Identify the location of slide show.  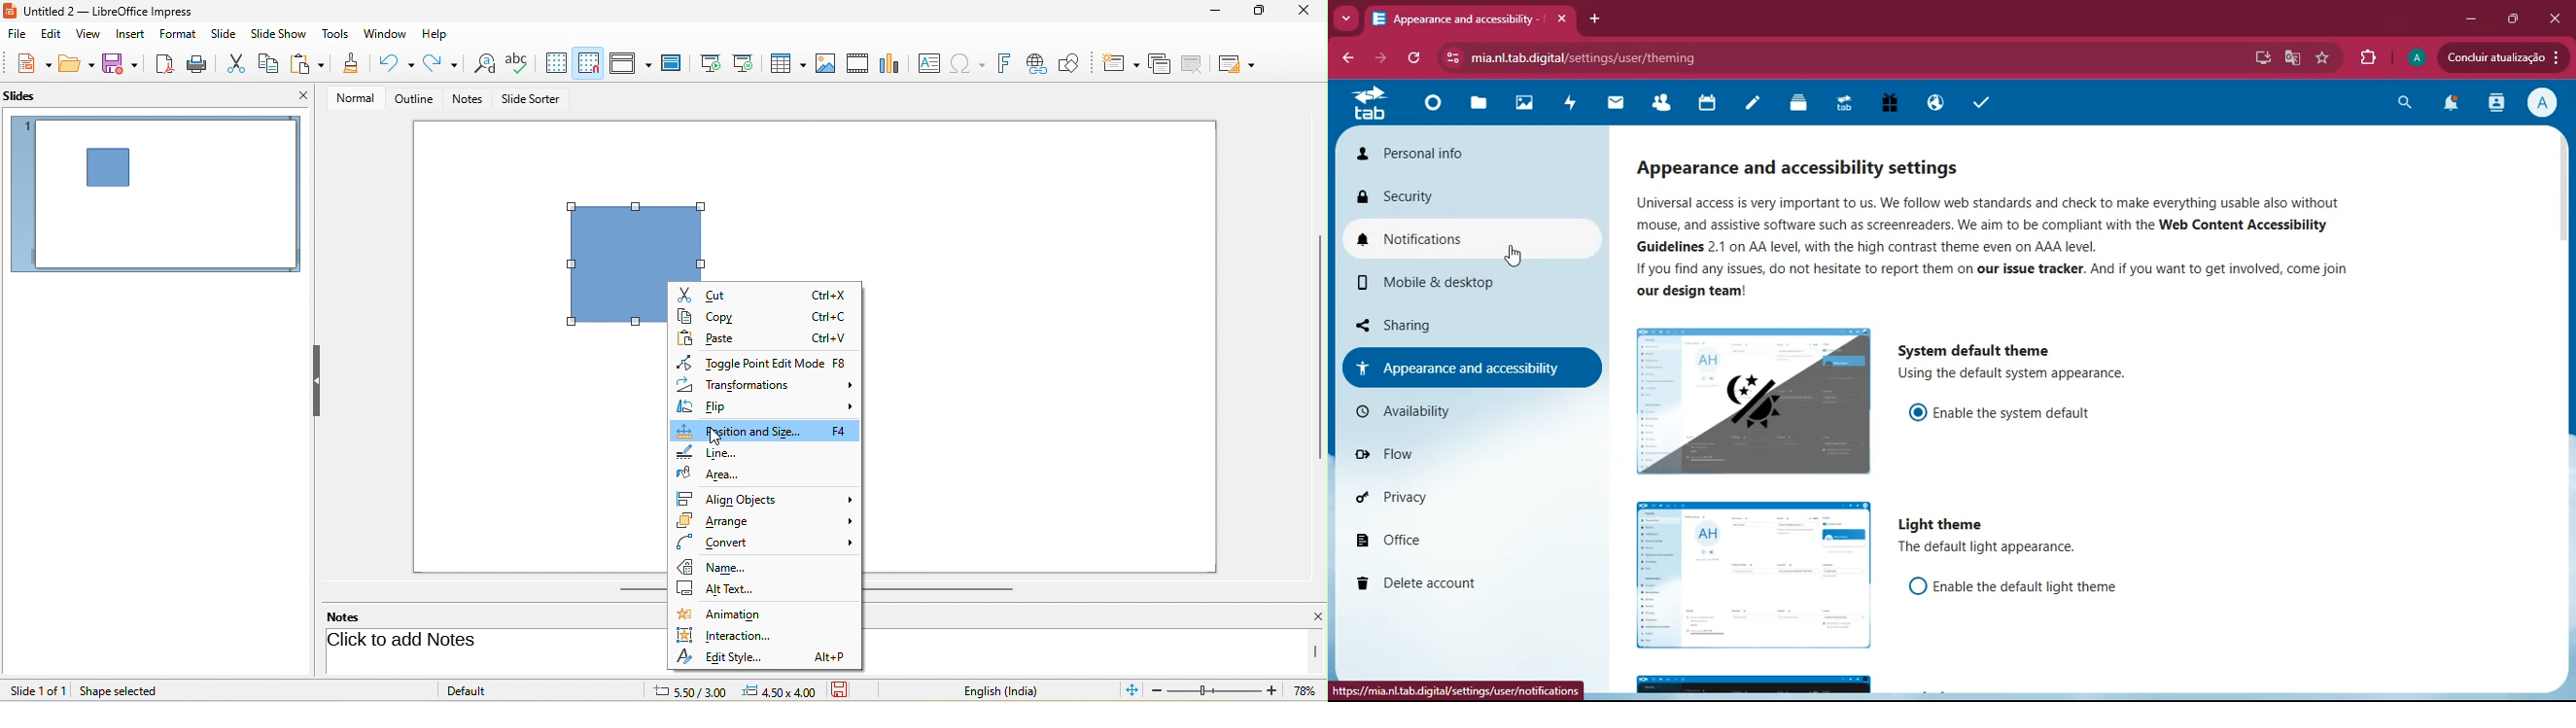
(282, 34).